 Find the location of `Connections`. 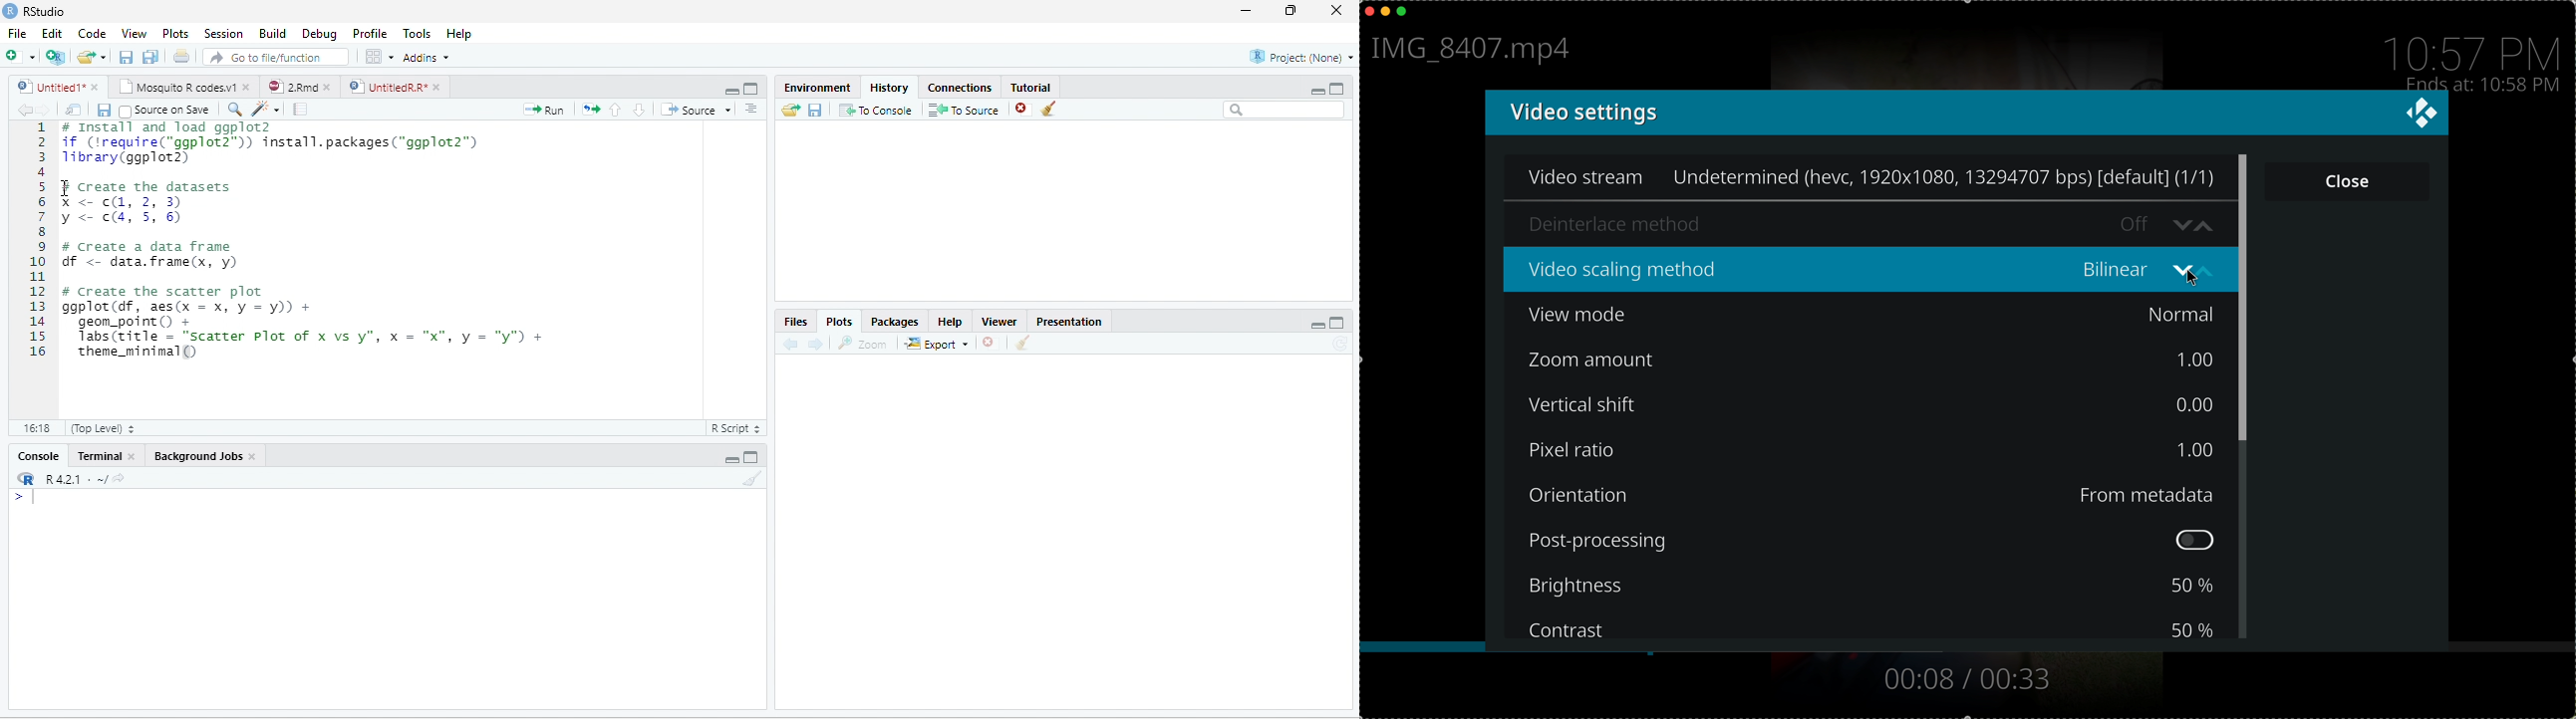

Connections is located at coordinates (961, 87).